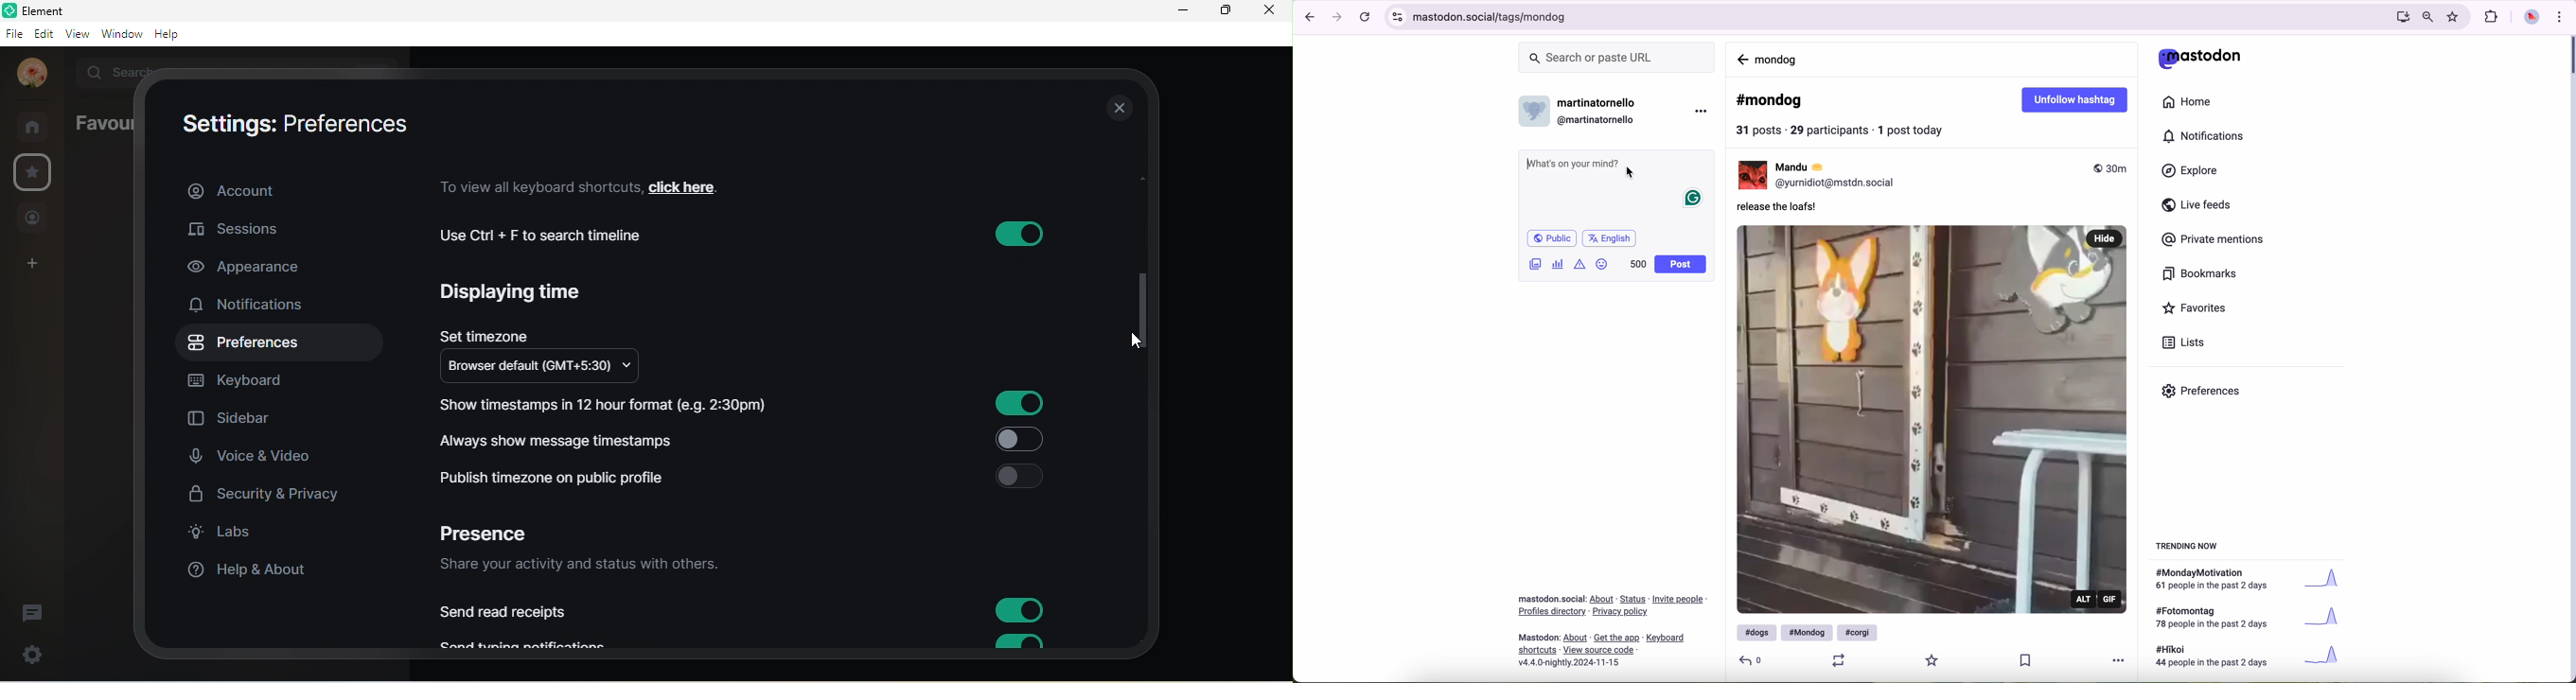 Image resolution: width=2576 pixels, height=700 pixels. I want to click on link, so click(1598, 649).